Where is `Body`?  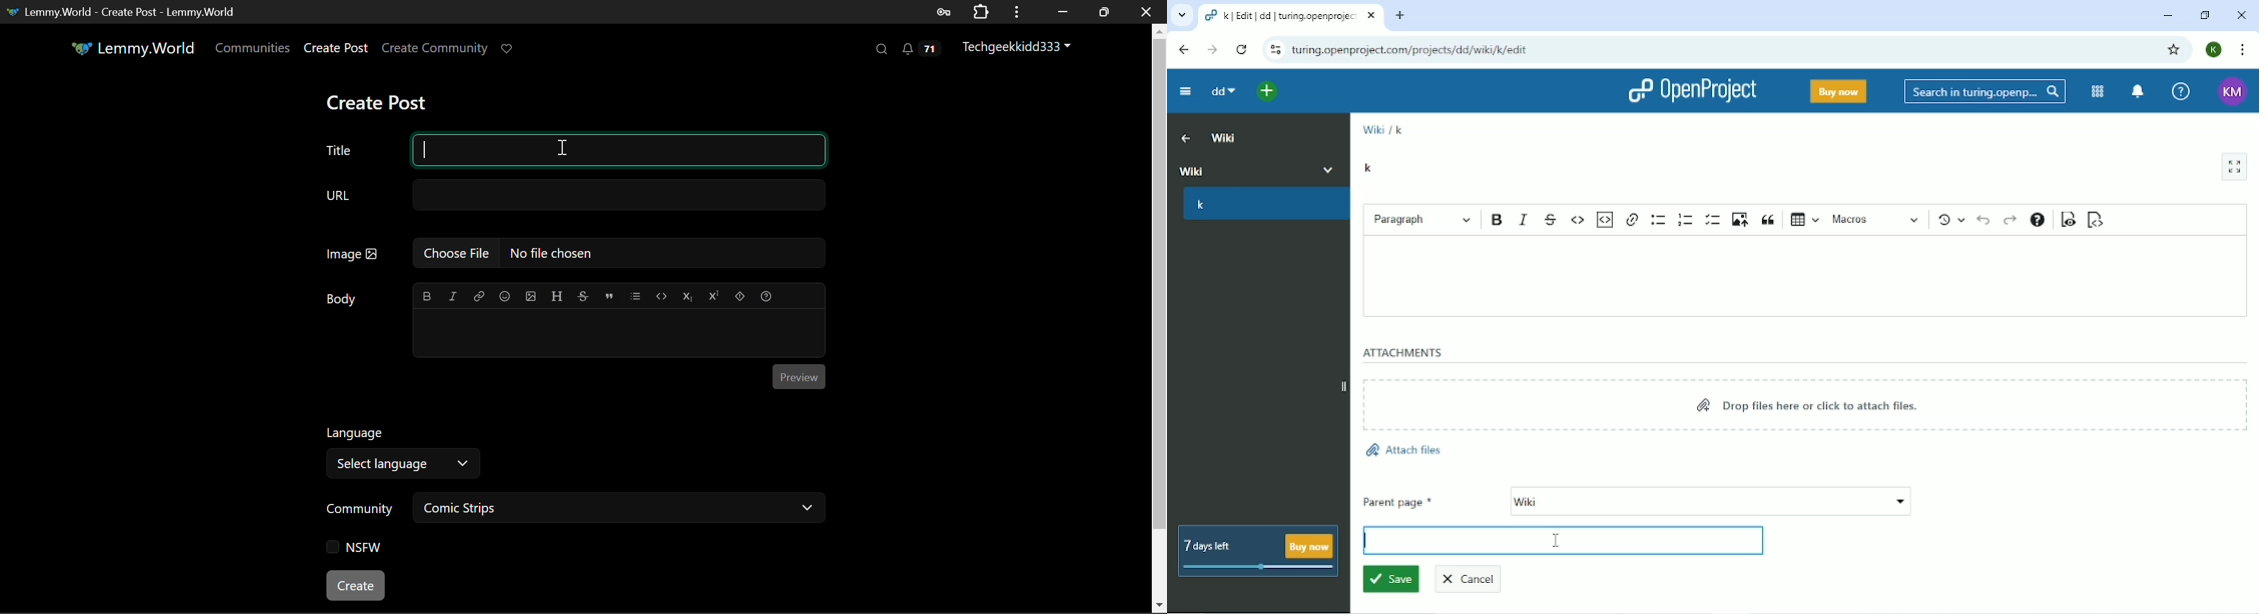 Body is located at coordinates (342, 297).